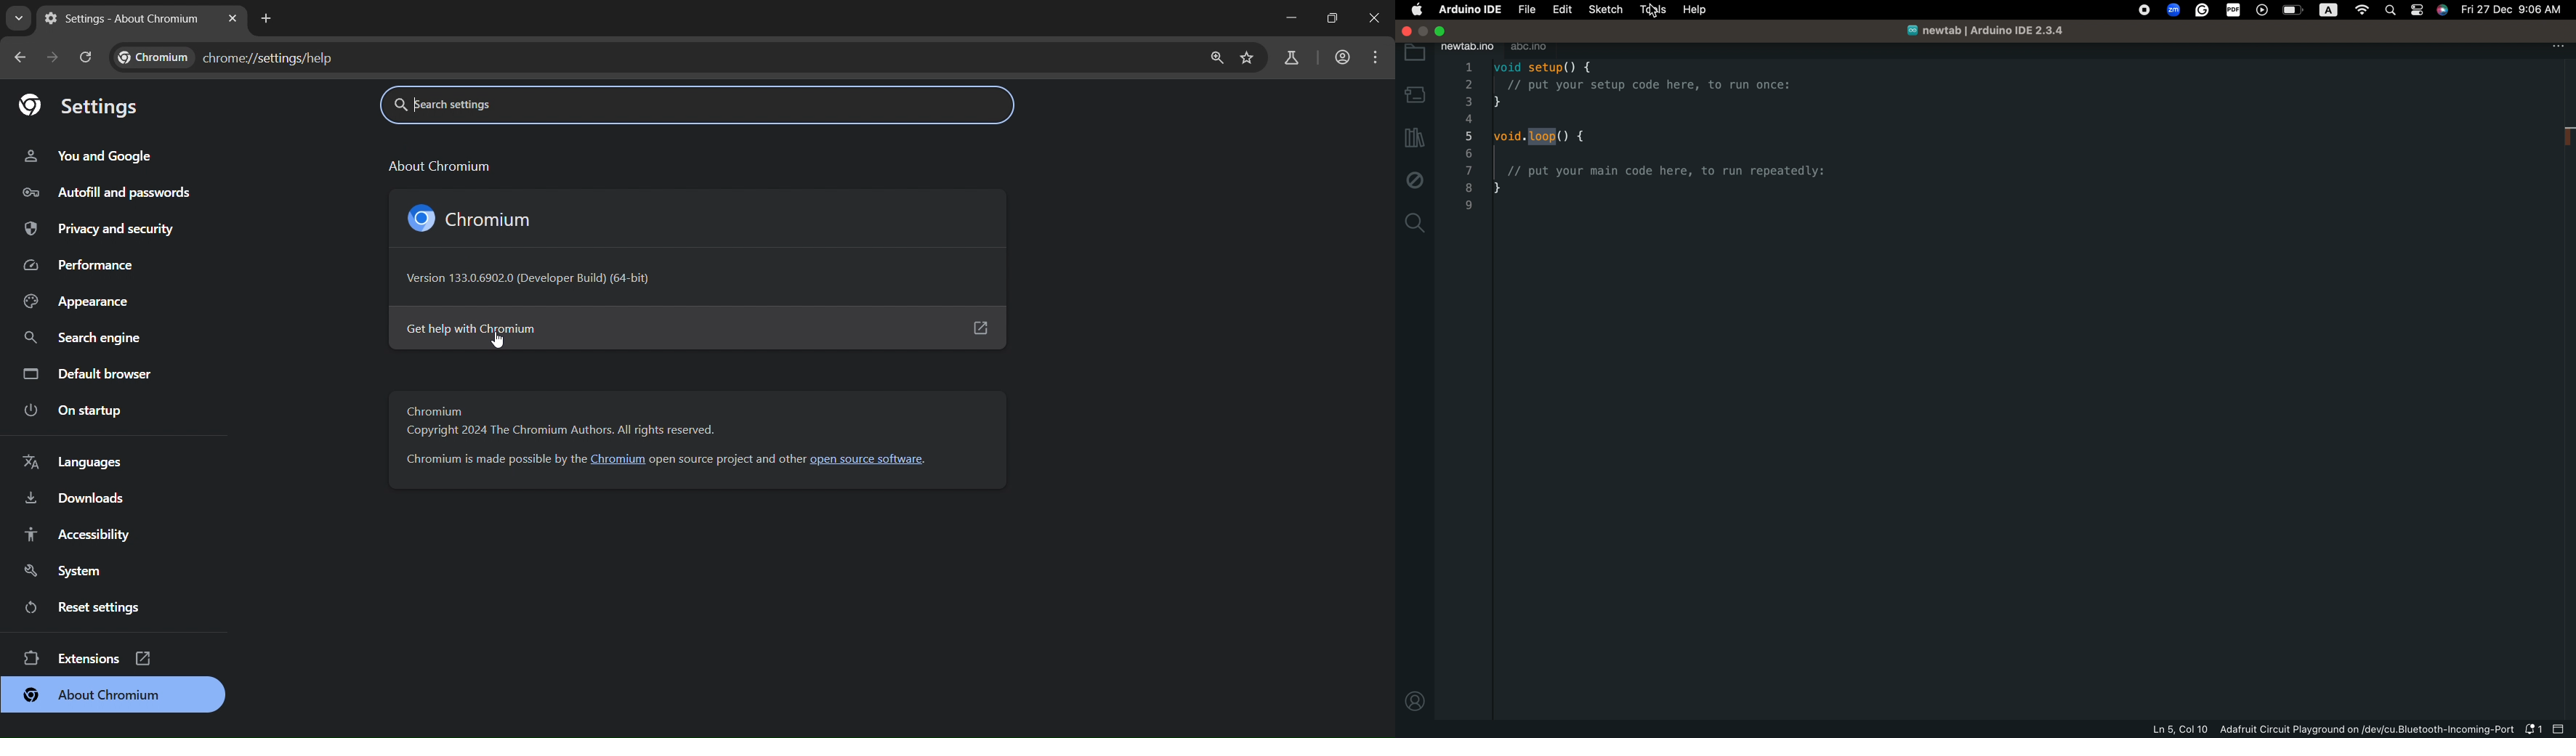 The height and width of the screenshot is (756, 2576). I want to click on newtab.ino, so click(1467, 46).